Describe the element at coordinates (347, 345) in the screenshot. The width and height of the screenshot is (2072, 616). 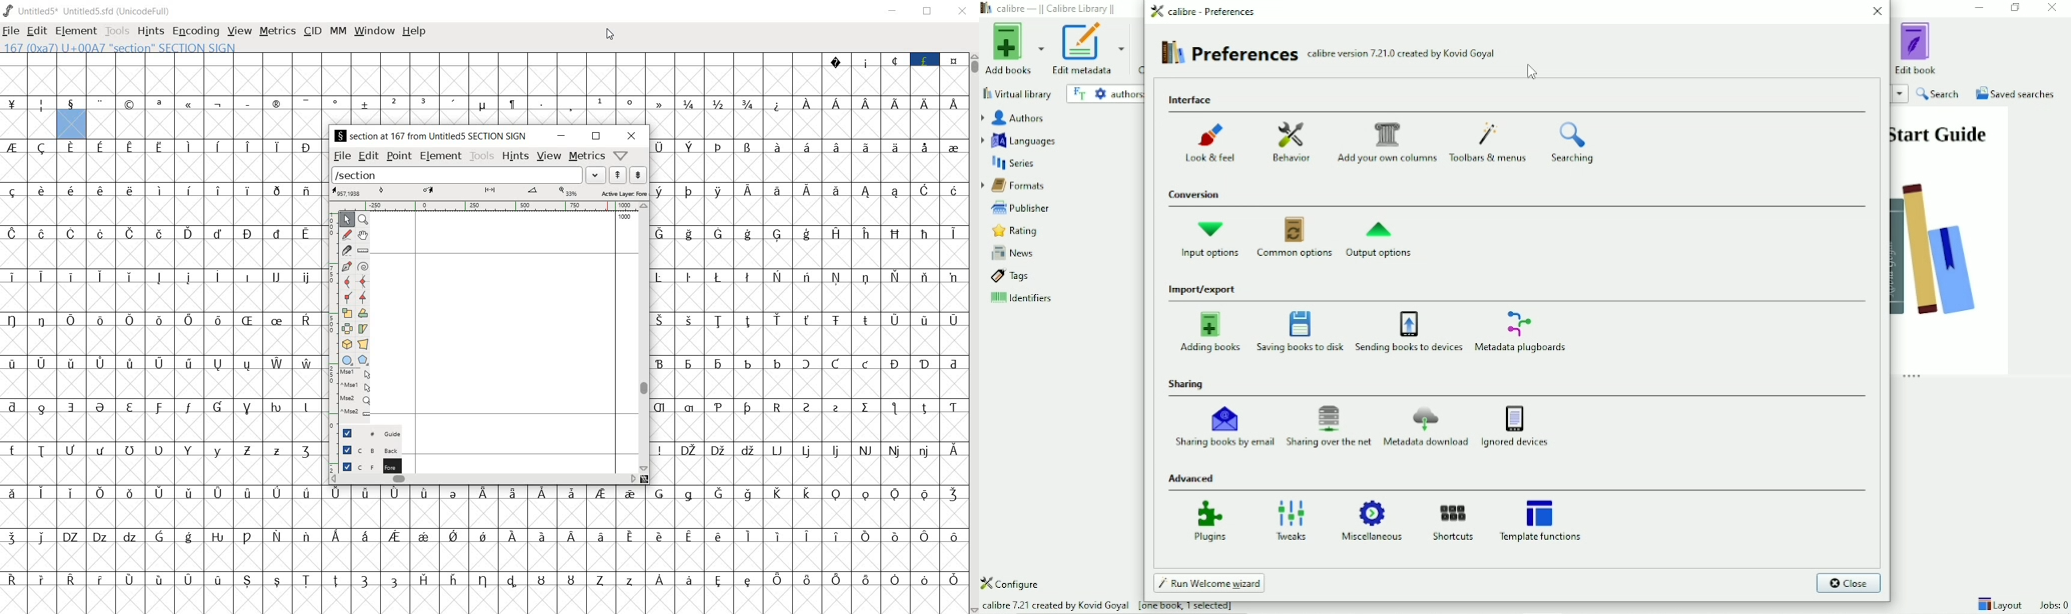
I see `rotate the selection in 3D and project back to plane` at that location.